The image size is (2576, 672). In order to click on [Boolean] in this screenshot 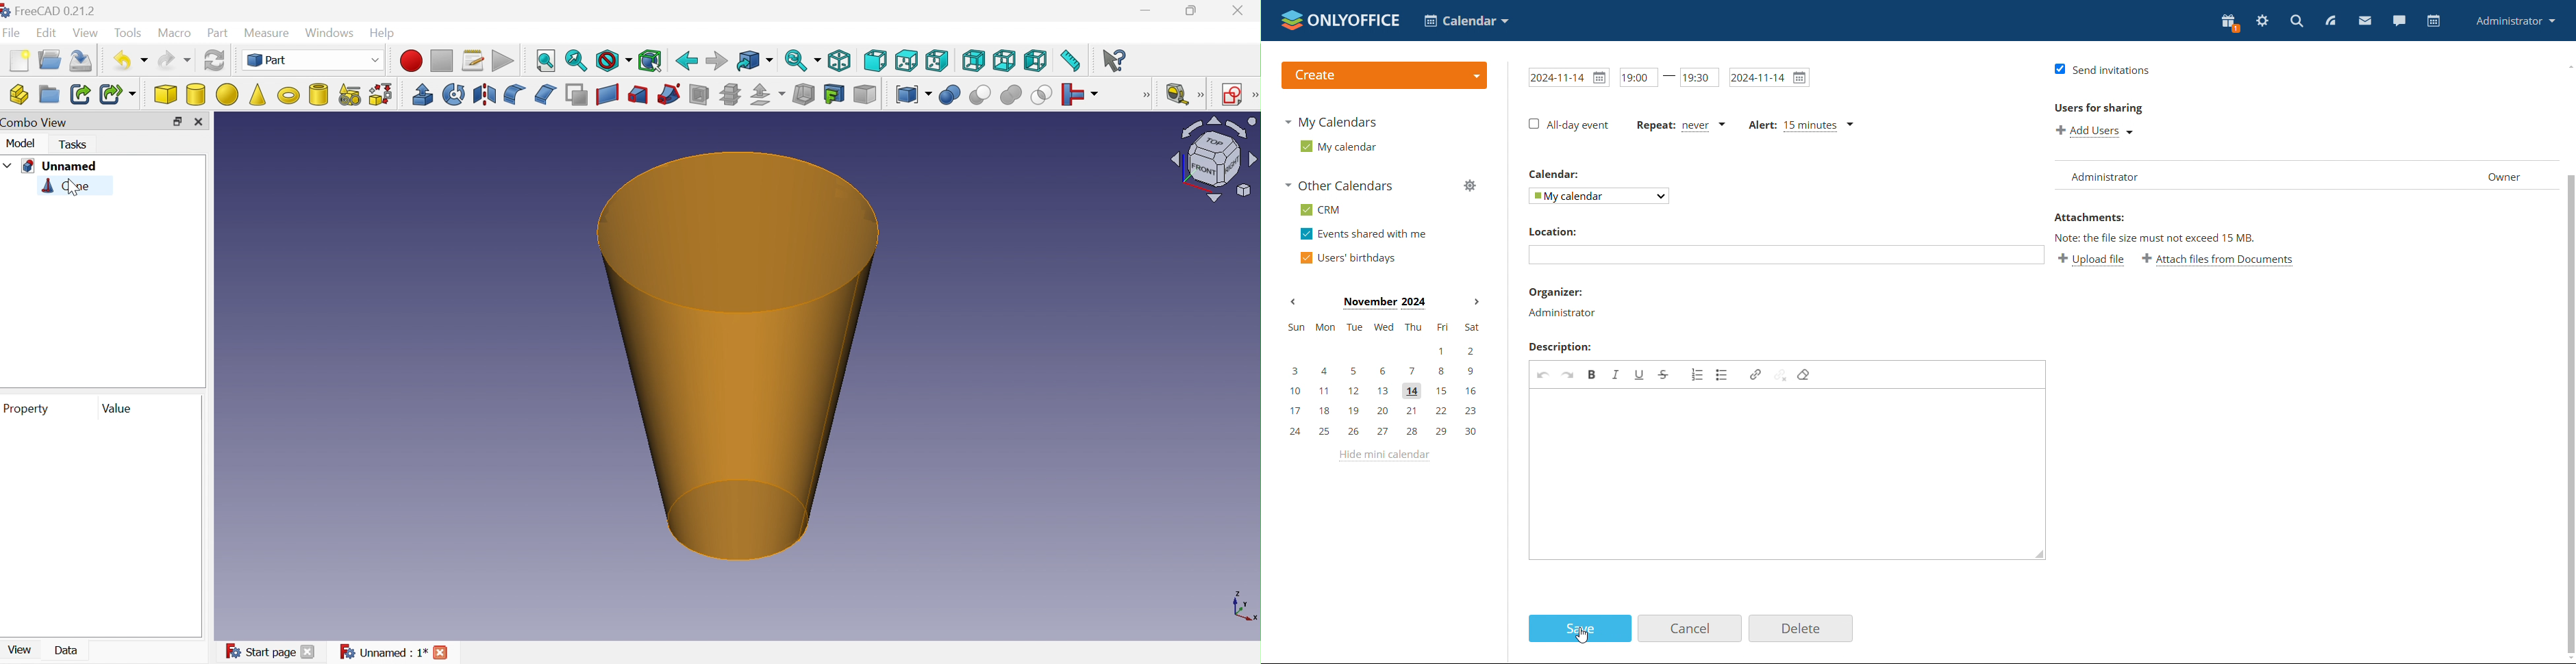, I will do `click(1150, 98)`.